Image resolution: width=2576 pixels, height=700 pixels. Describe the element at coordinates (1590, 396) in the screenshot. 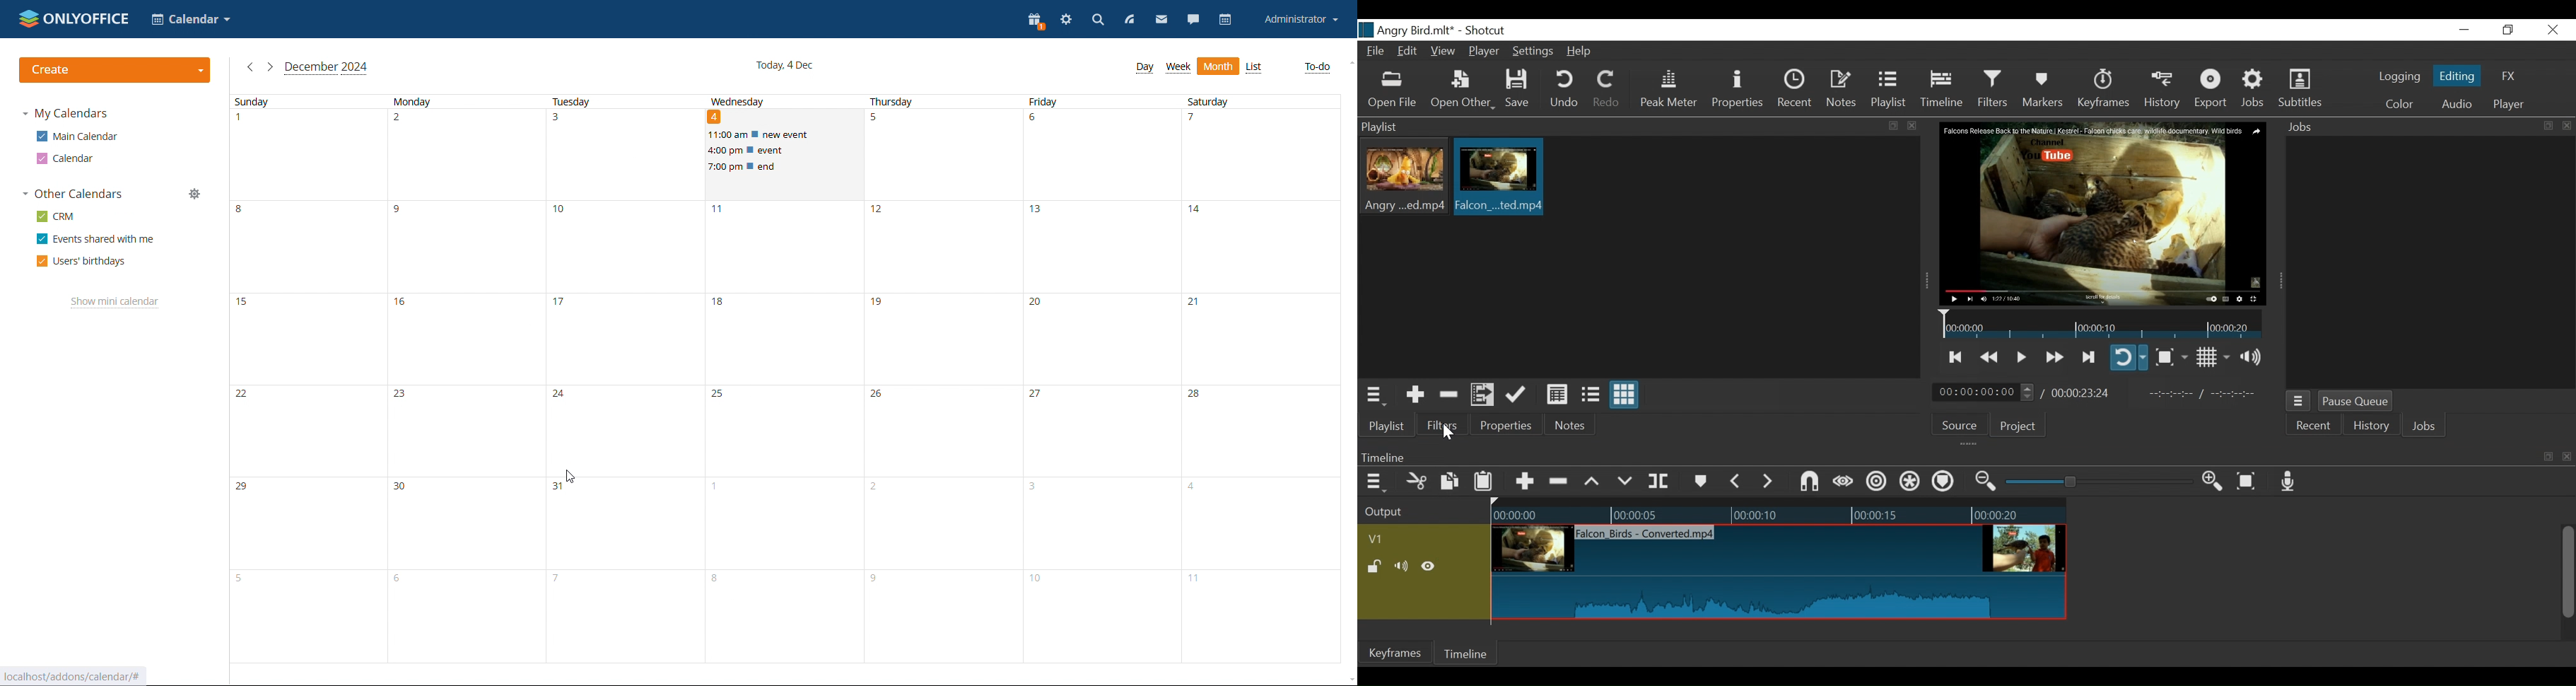

I see `View as files` at that location.